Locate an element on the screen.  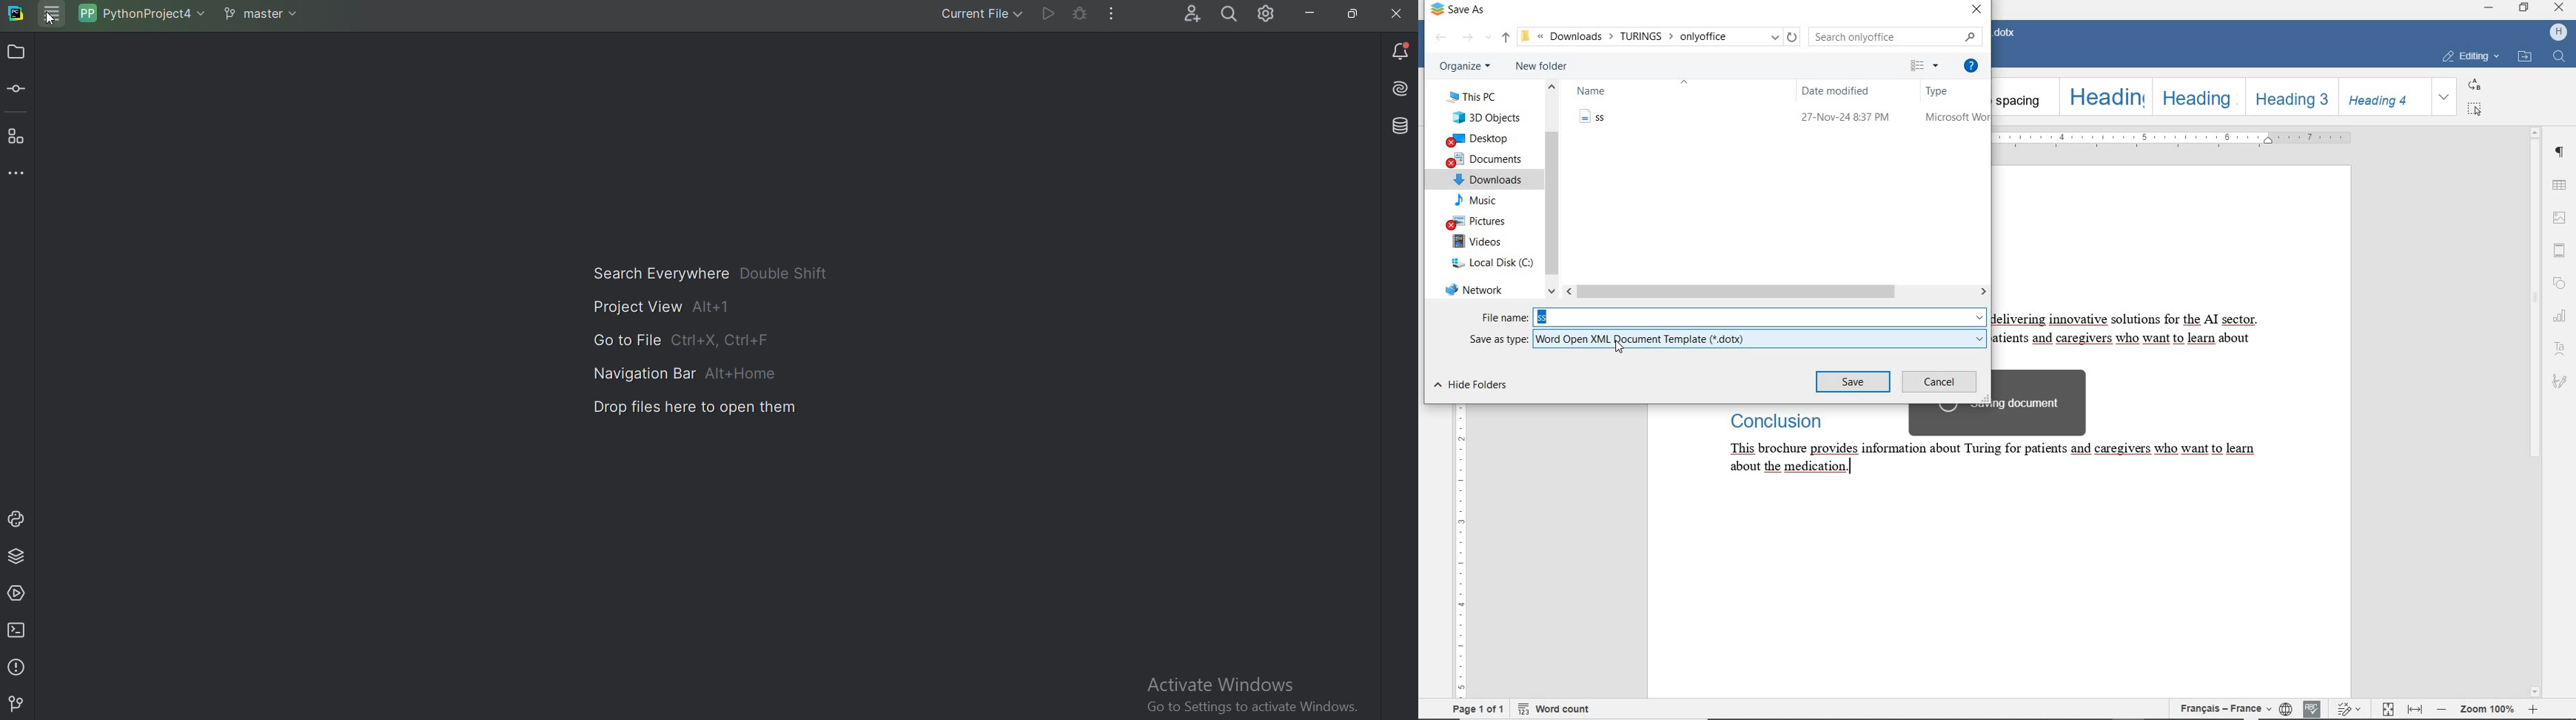
.dotx is located at coordinates (1759, 339).